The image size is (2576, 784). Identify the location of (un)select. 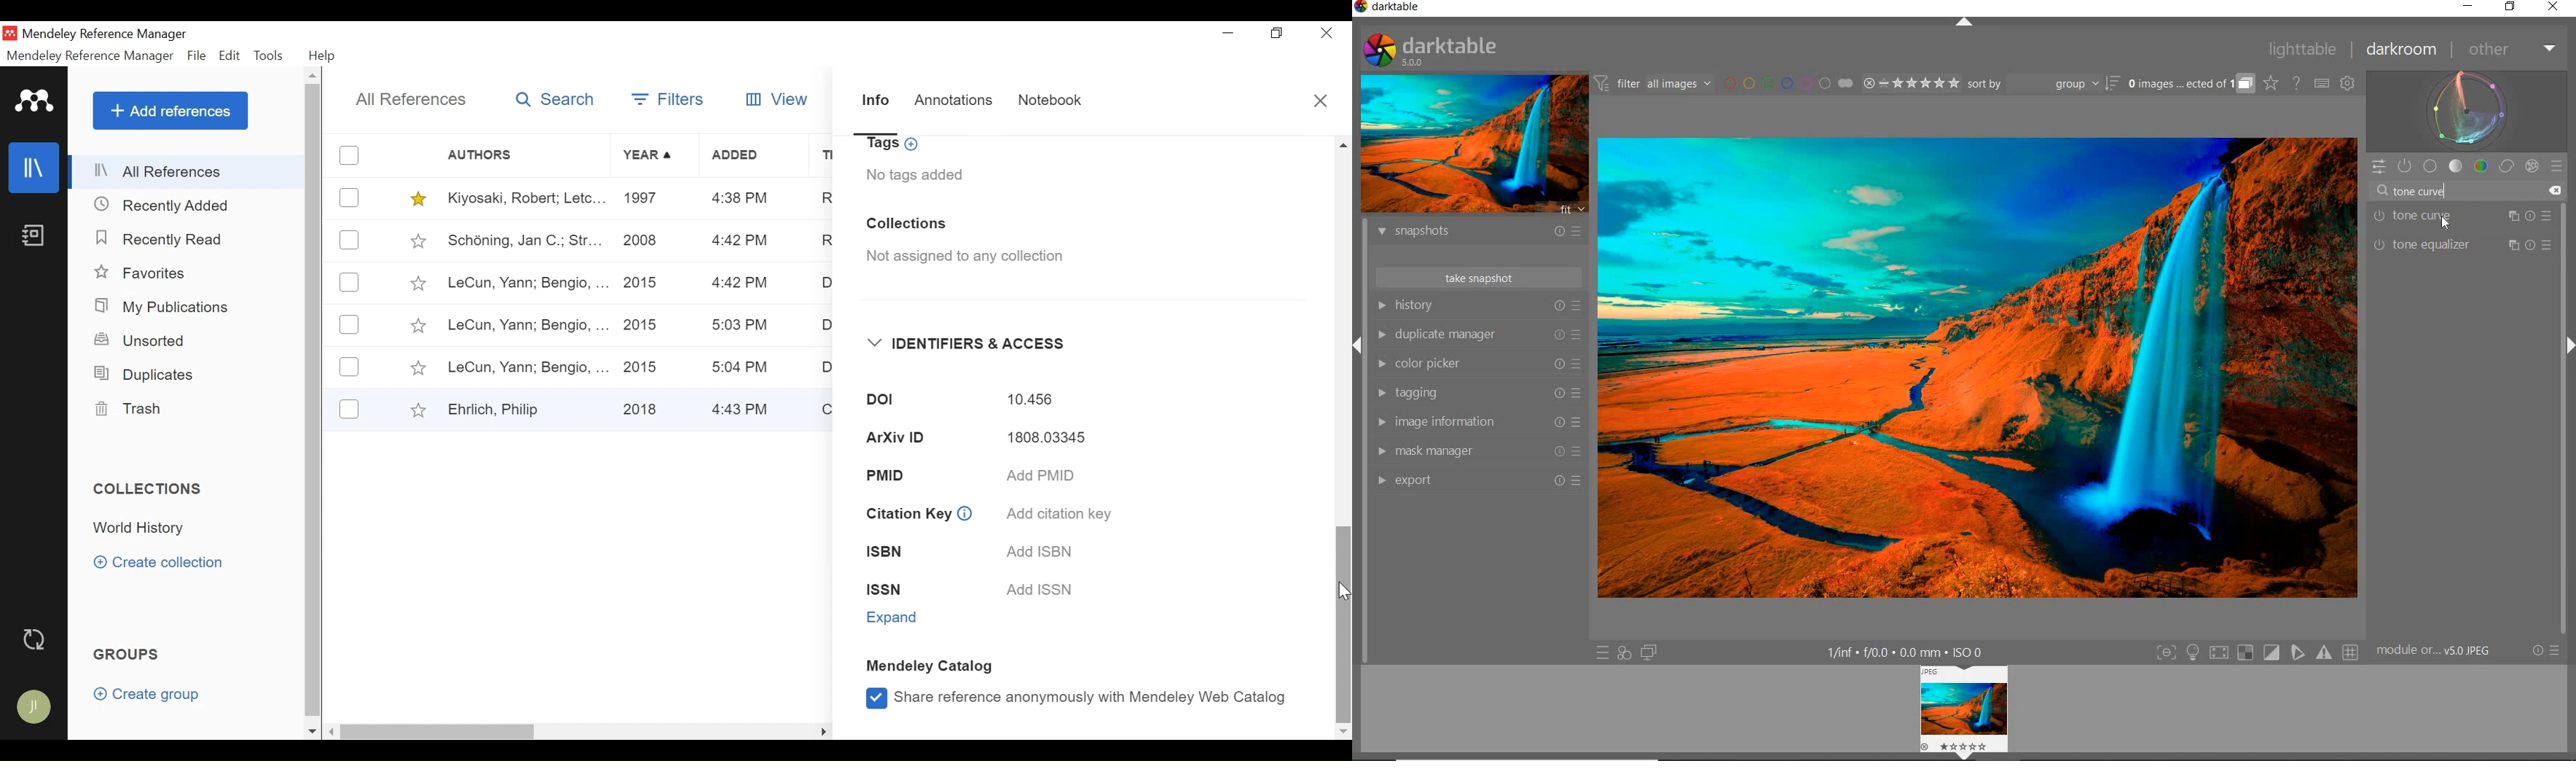
(349, 409).